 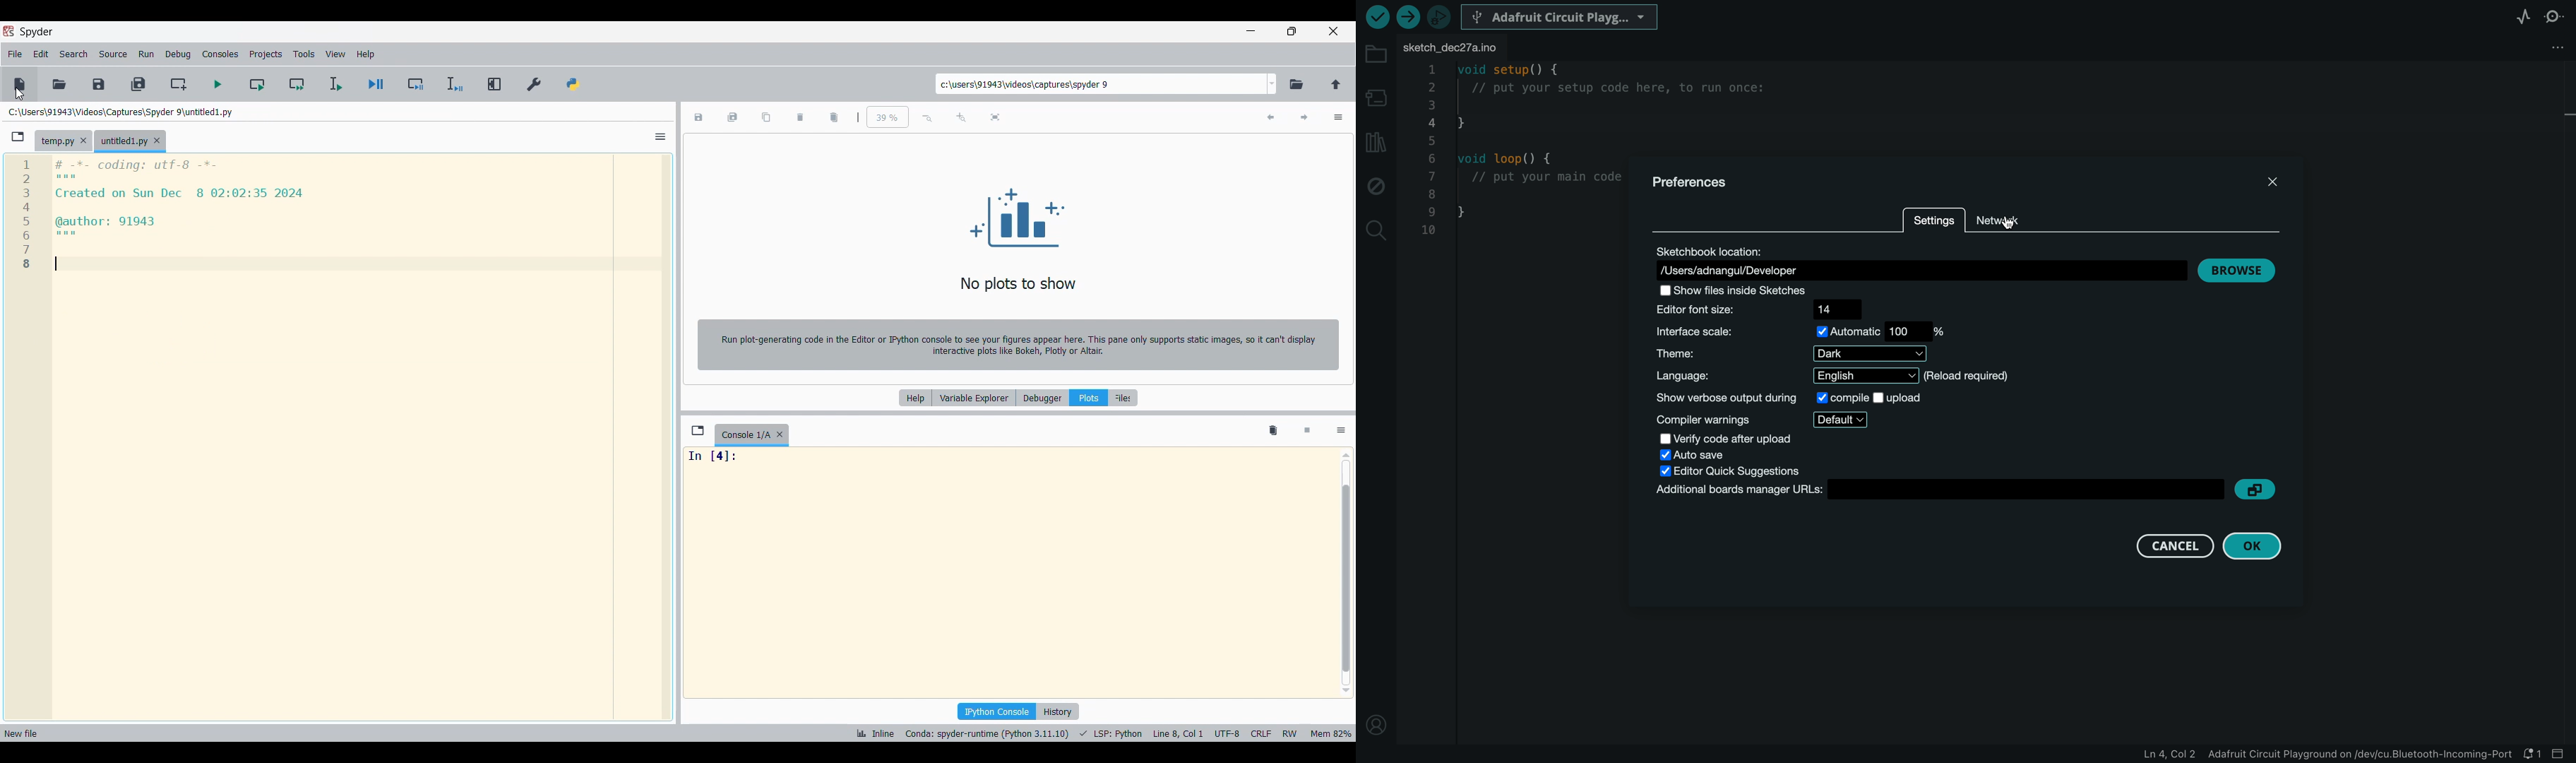 I want to click on File menu, so click(x=16, y=54).